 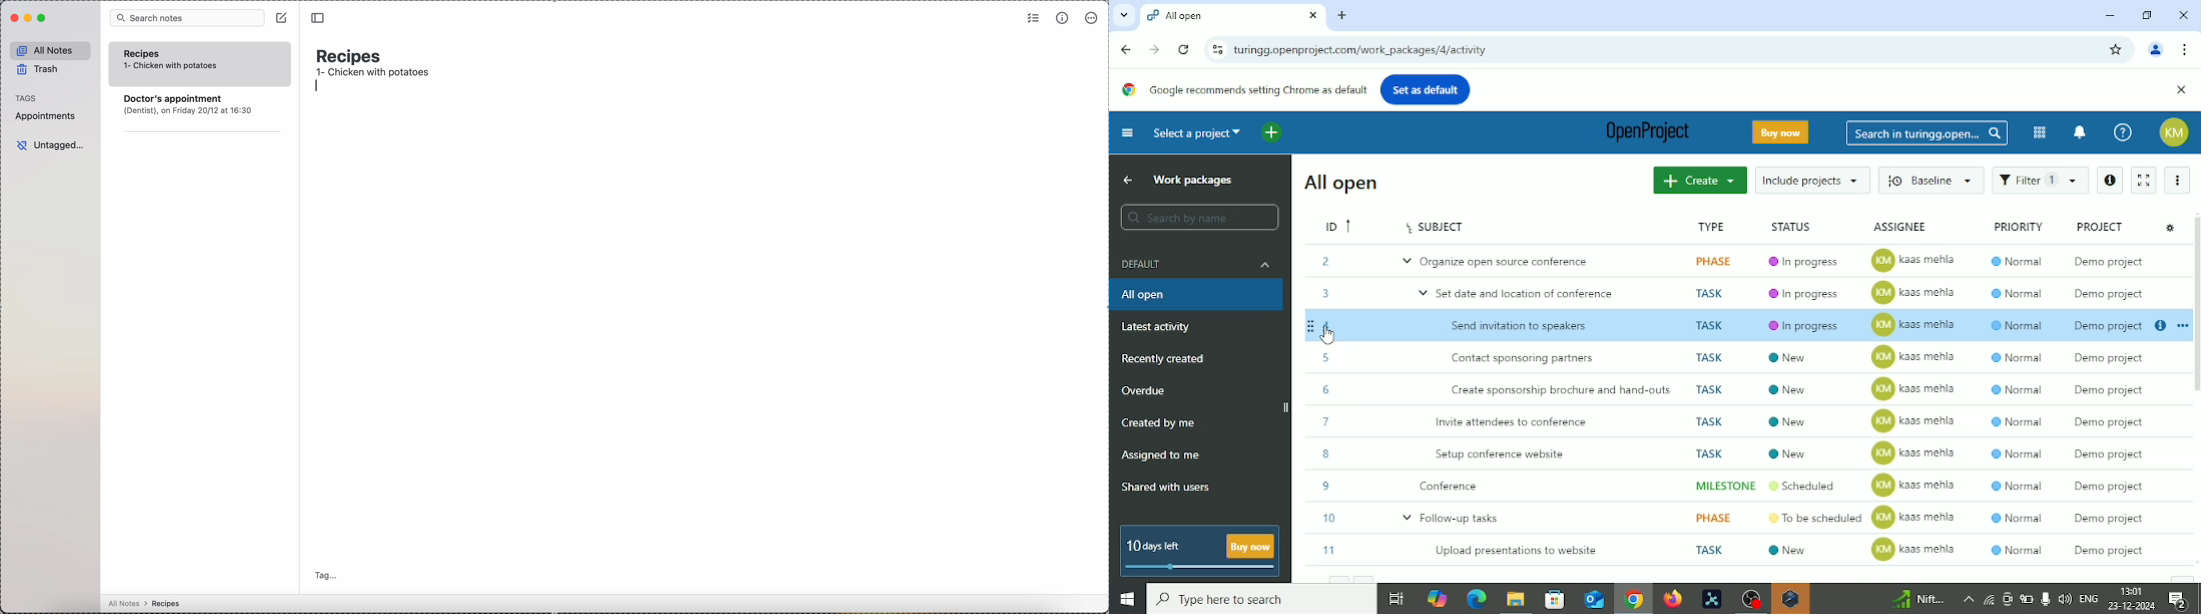 I want to click on check list, so click(x=1032, y=19).